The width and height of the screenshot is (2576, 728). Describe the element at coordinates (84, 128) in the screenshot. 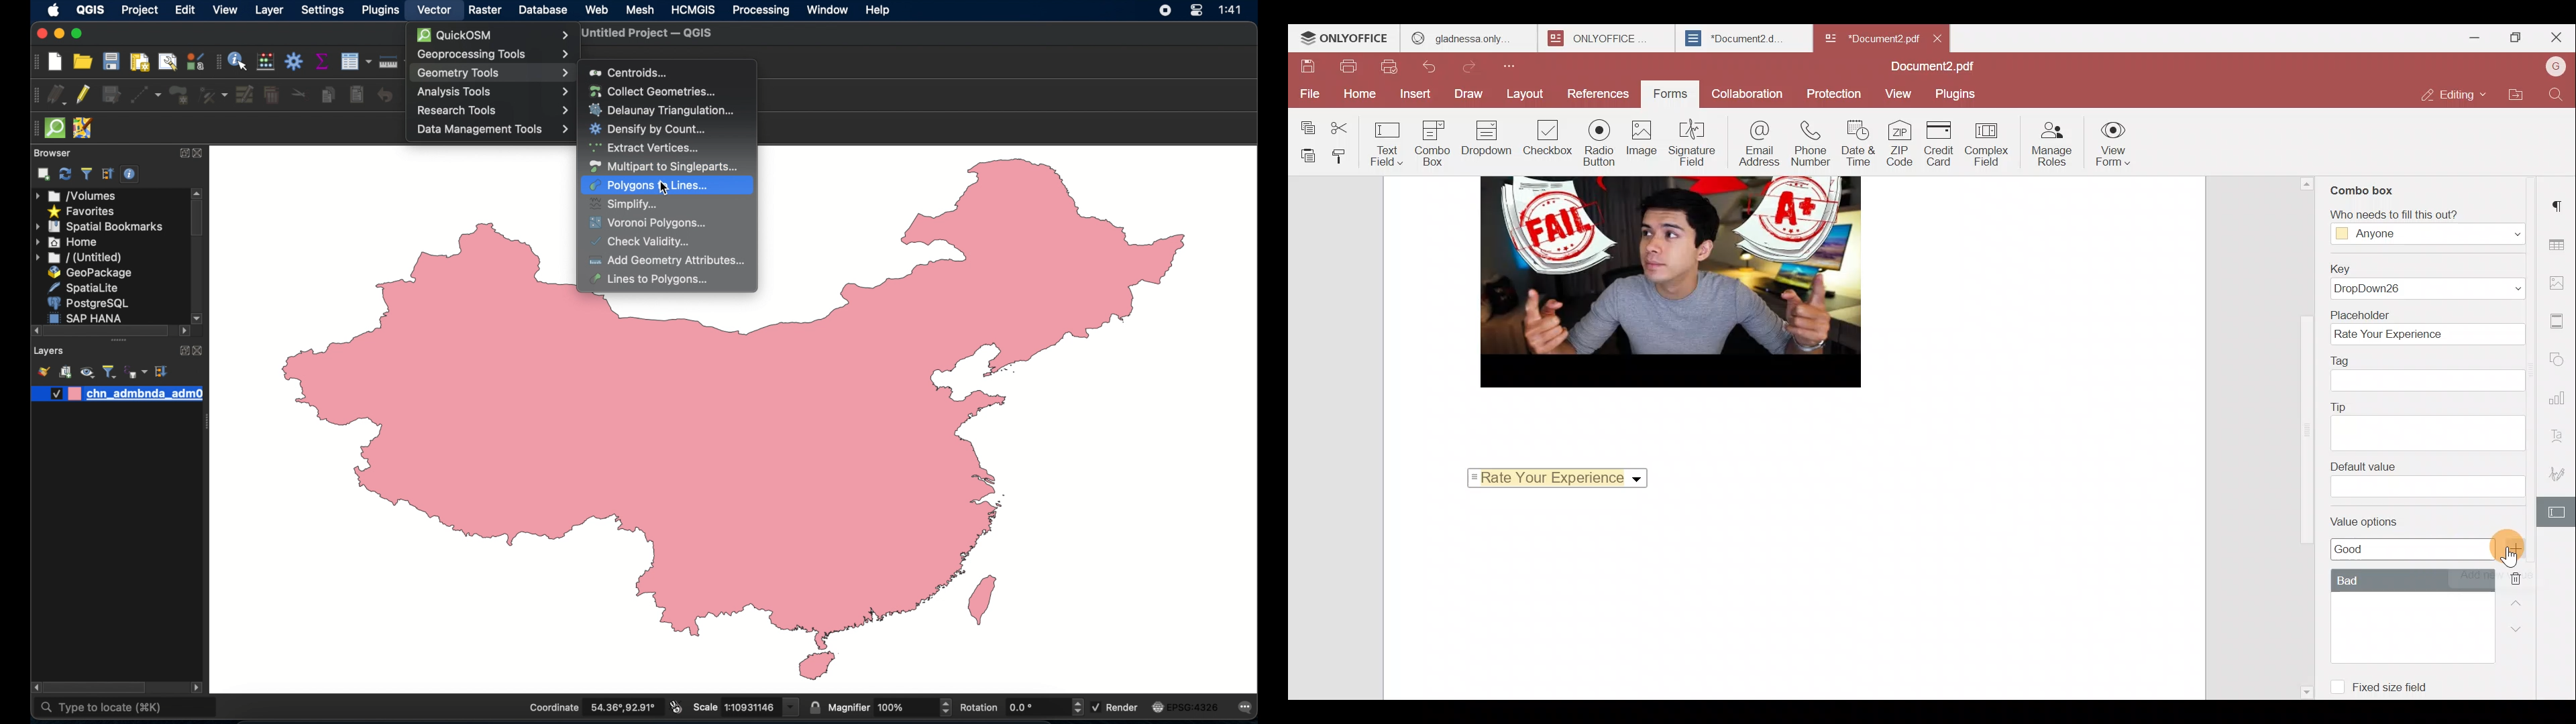

I see `jsomremote` at that location.